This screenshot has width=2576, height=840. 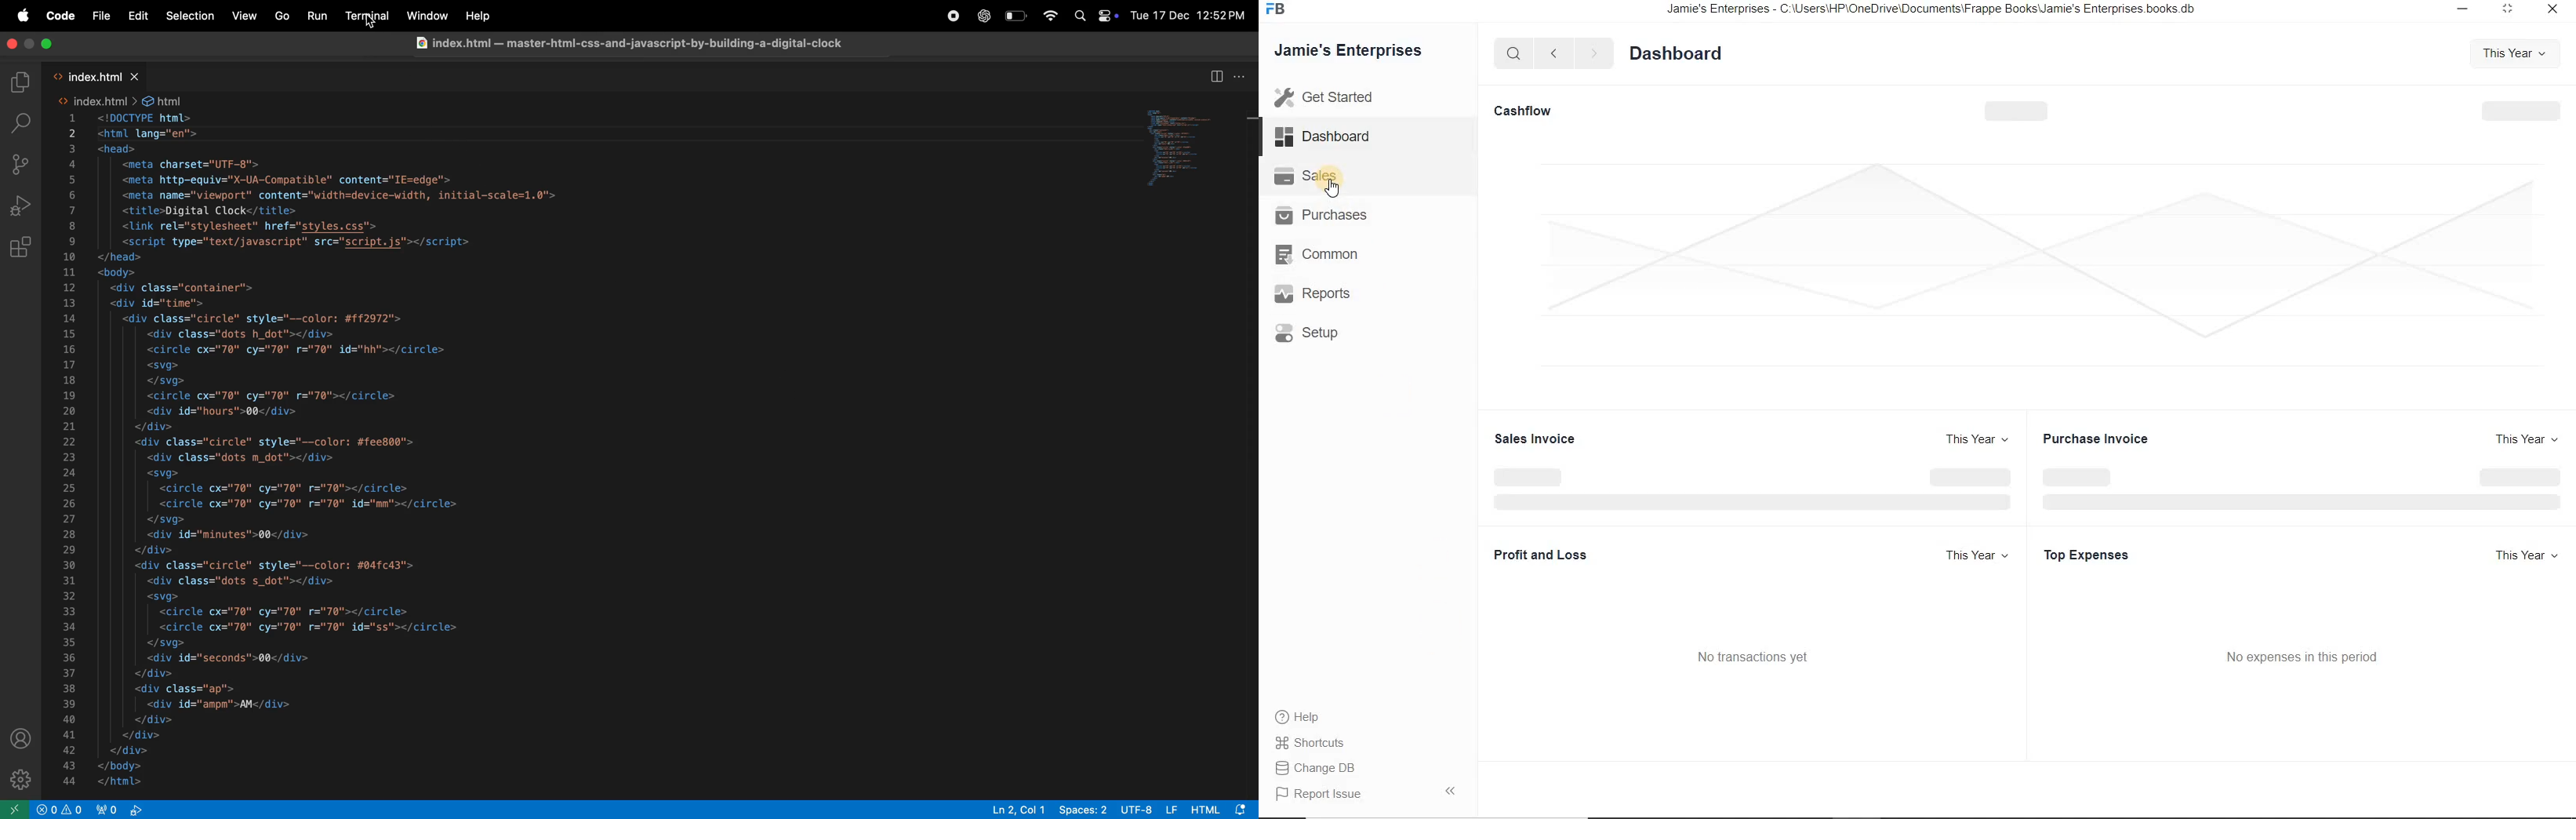 What do you see at coordinates (2298, 657) in the screenshot?
I see `No expenses in this period` at bounding box center [2298, 657].